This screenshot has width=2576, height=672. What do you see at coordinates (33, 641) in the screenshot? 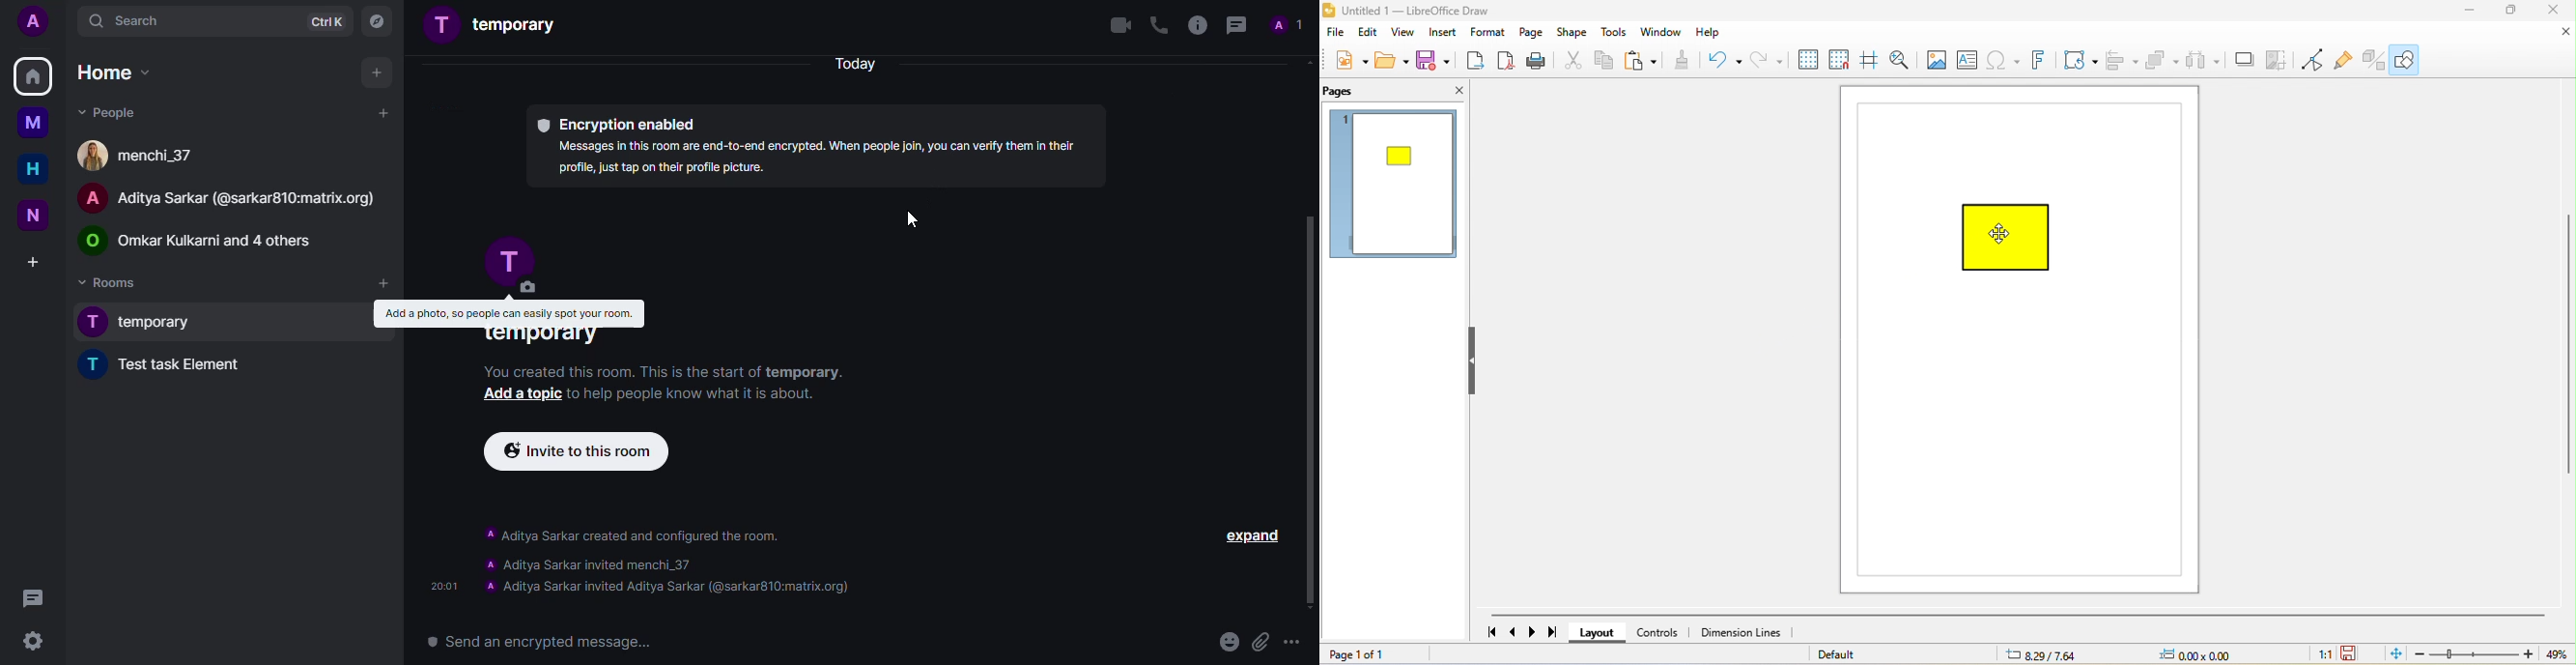
I see `settings` at bounding box center [33, 641].